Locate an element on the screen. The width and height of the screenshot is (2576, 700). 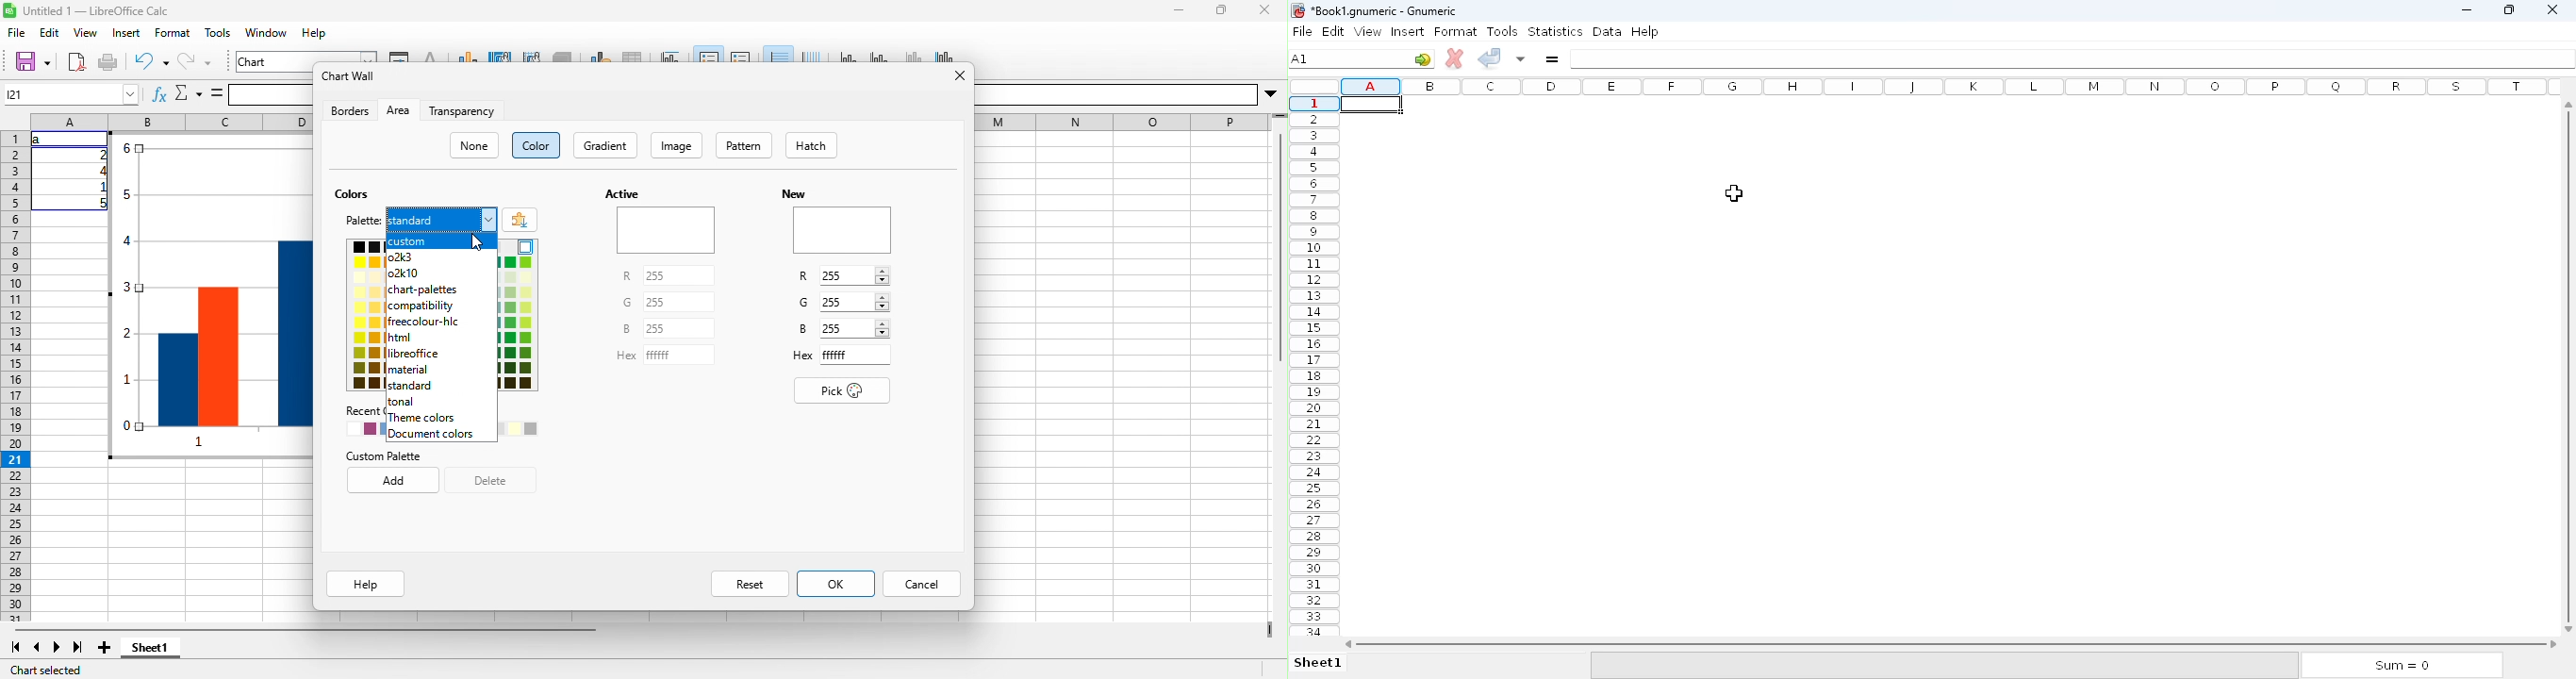
Input B value is located at coordinates (847, 328).